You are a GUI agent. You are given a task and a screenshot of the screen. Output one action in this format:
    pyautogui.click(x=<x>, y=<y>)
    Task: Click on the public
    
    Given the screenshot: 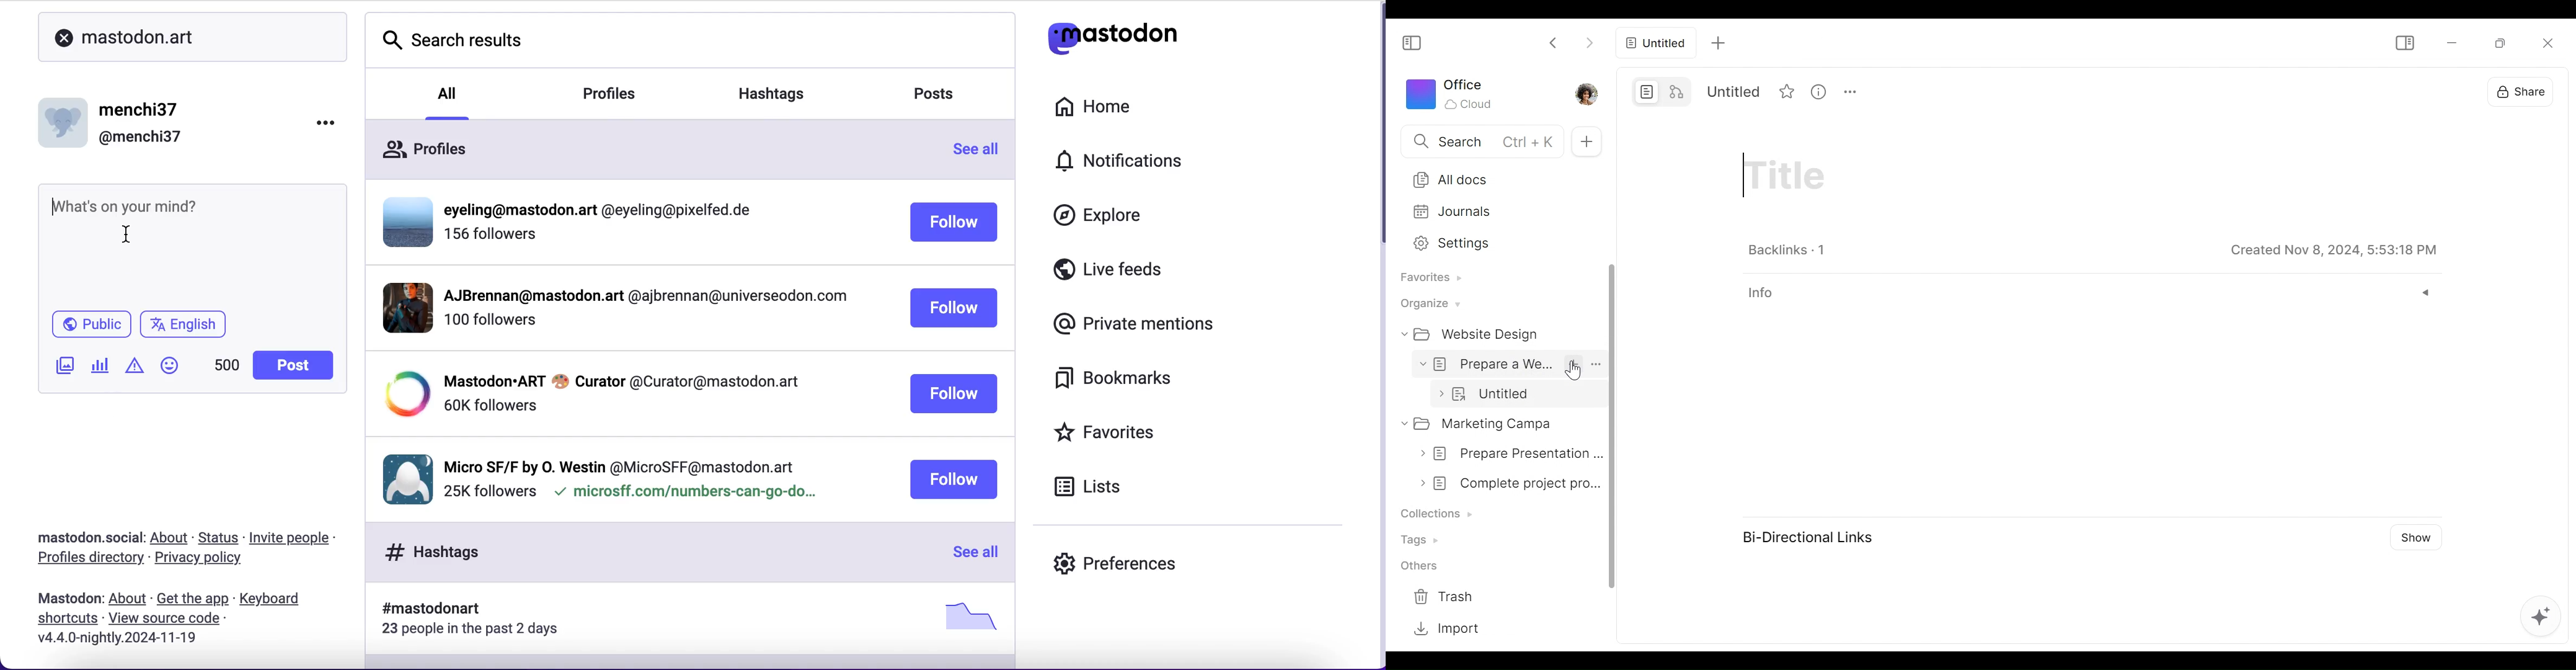 What is the action you would take?
    pyautogui.click(x=87, y=324)
    